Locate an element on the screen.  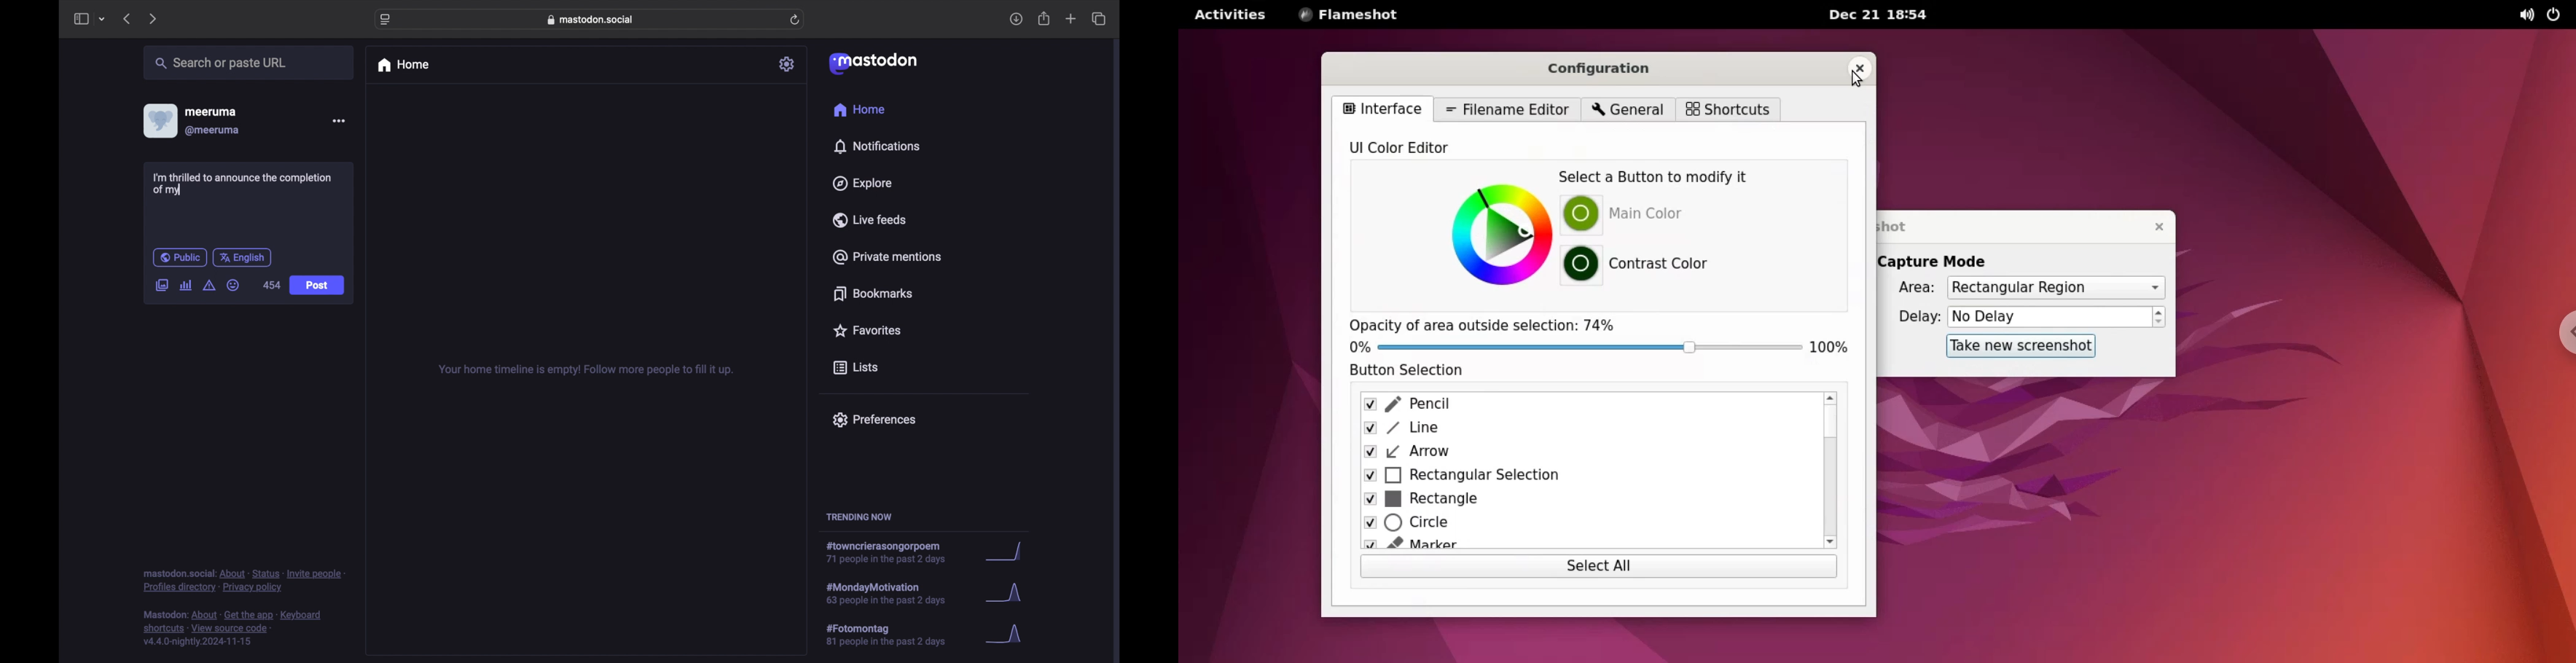
post is located at coordinates (318, 286).